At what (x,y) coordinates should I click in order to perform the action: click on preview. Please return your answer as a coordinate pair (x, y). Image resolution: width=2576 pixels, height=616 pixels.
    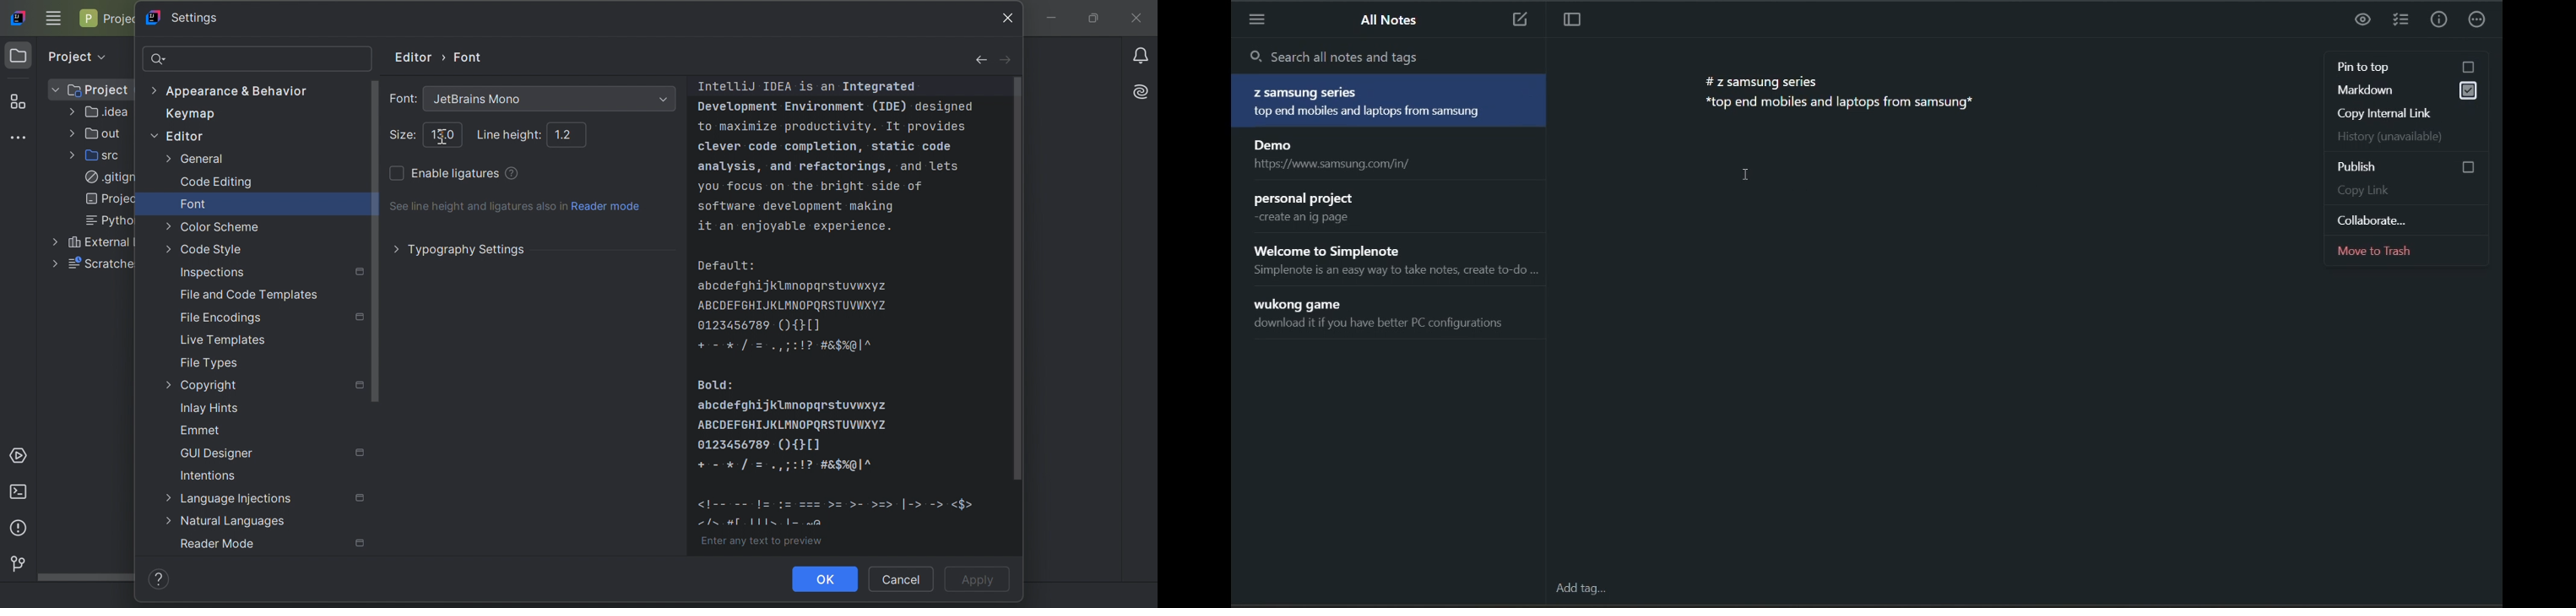
    Looking at the image, I should click on (2362, 19).